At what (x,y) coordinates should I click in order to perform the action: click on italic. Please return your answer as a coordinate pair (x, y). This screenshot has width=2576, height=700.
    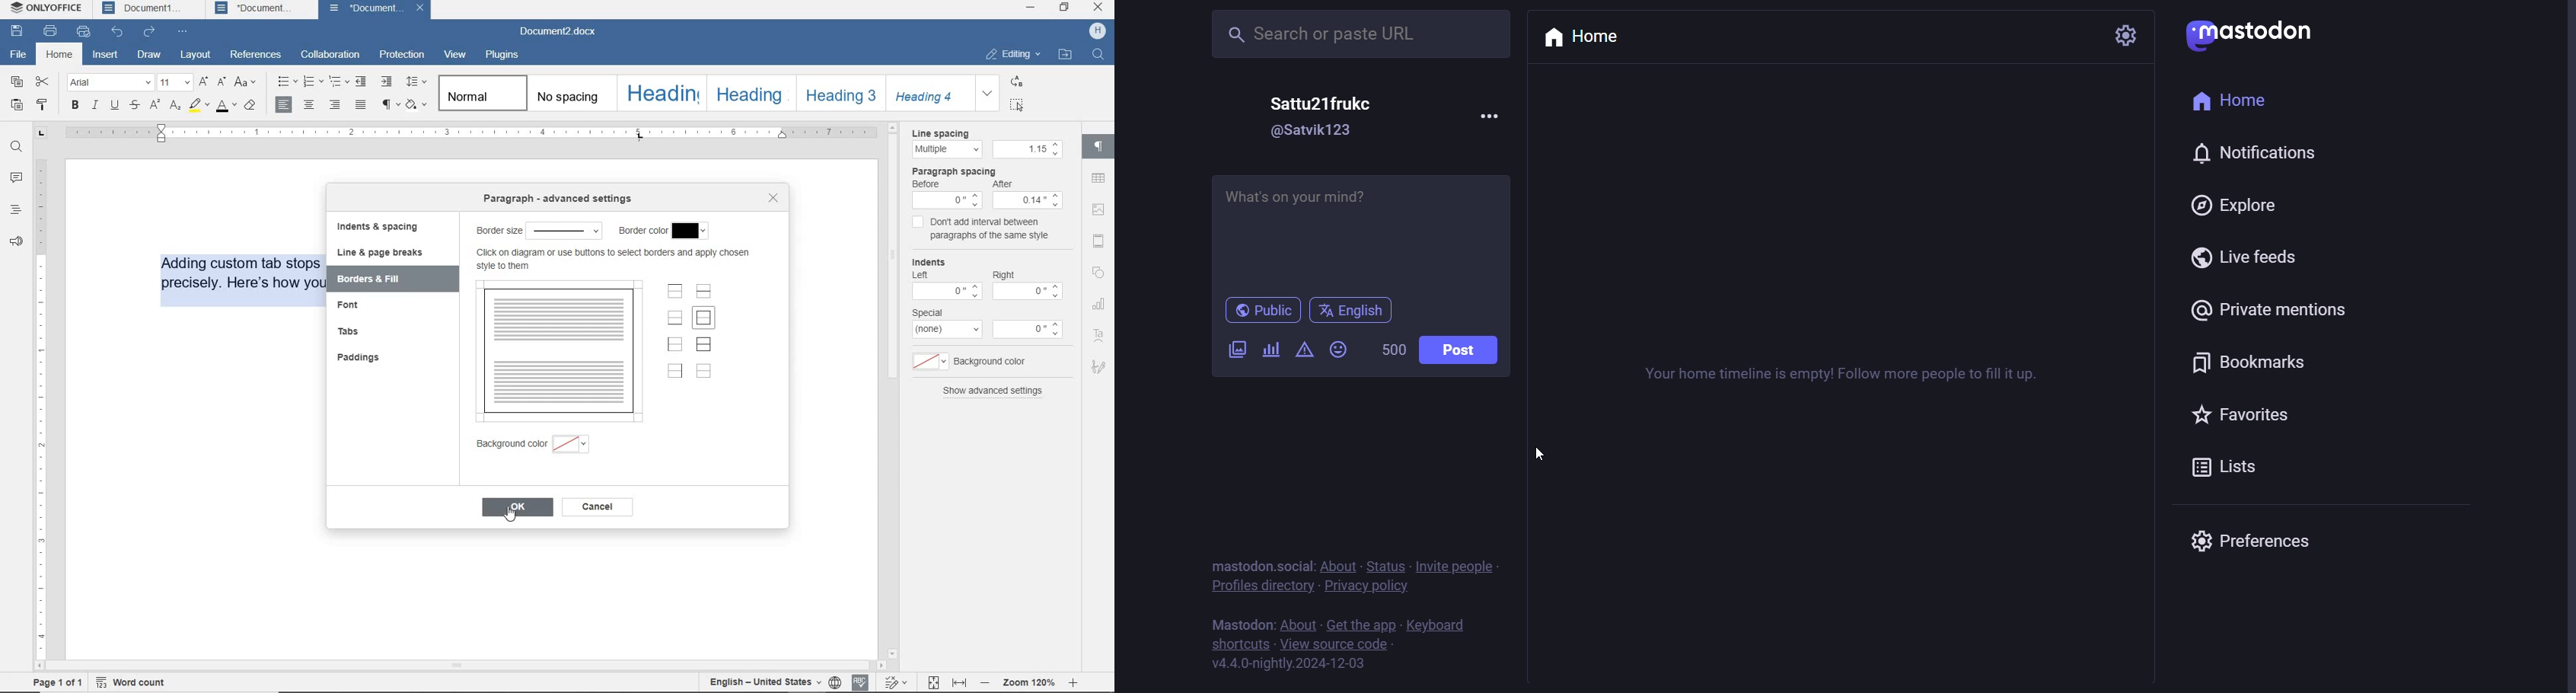
    Looking at the image, I should click on (96, 106).